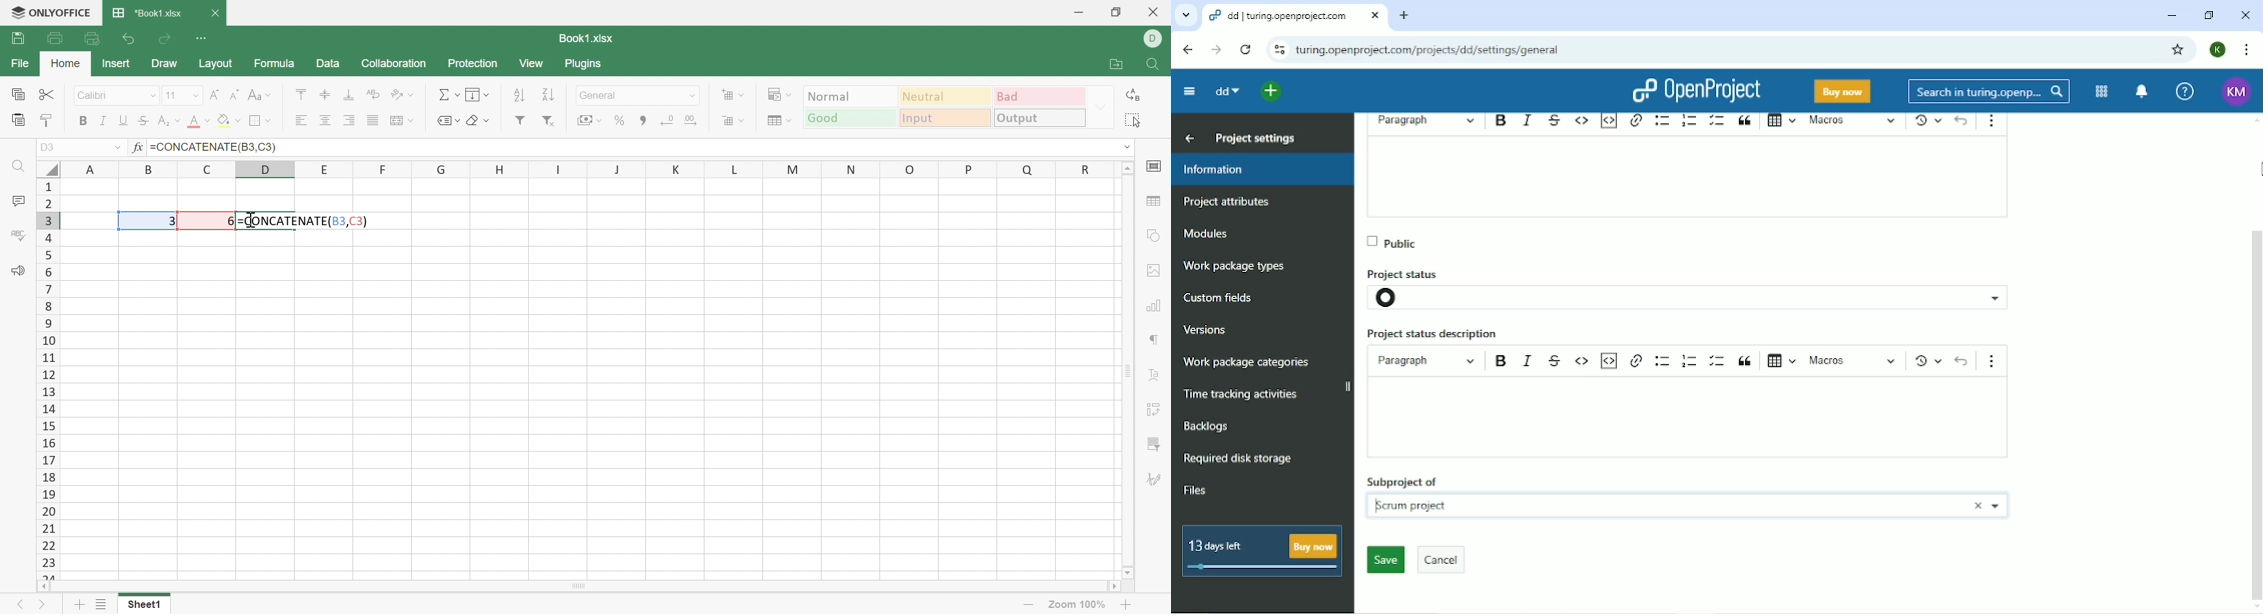 The width and height of the screenshot is (2268, 616). What do you see at coordinates (585, 62) in the screenshot?
I see `Plugins` at bounding box center [585, 62].